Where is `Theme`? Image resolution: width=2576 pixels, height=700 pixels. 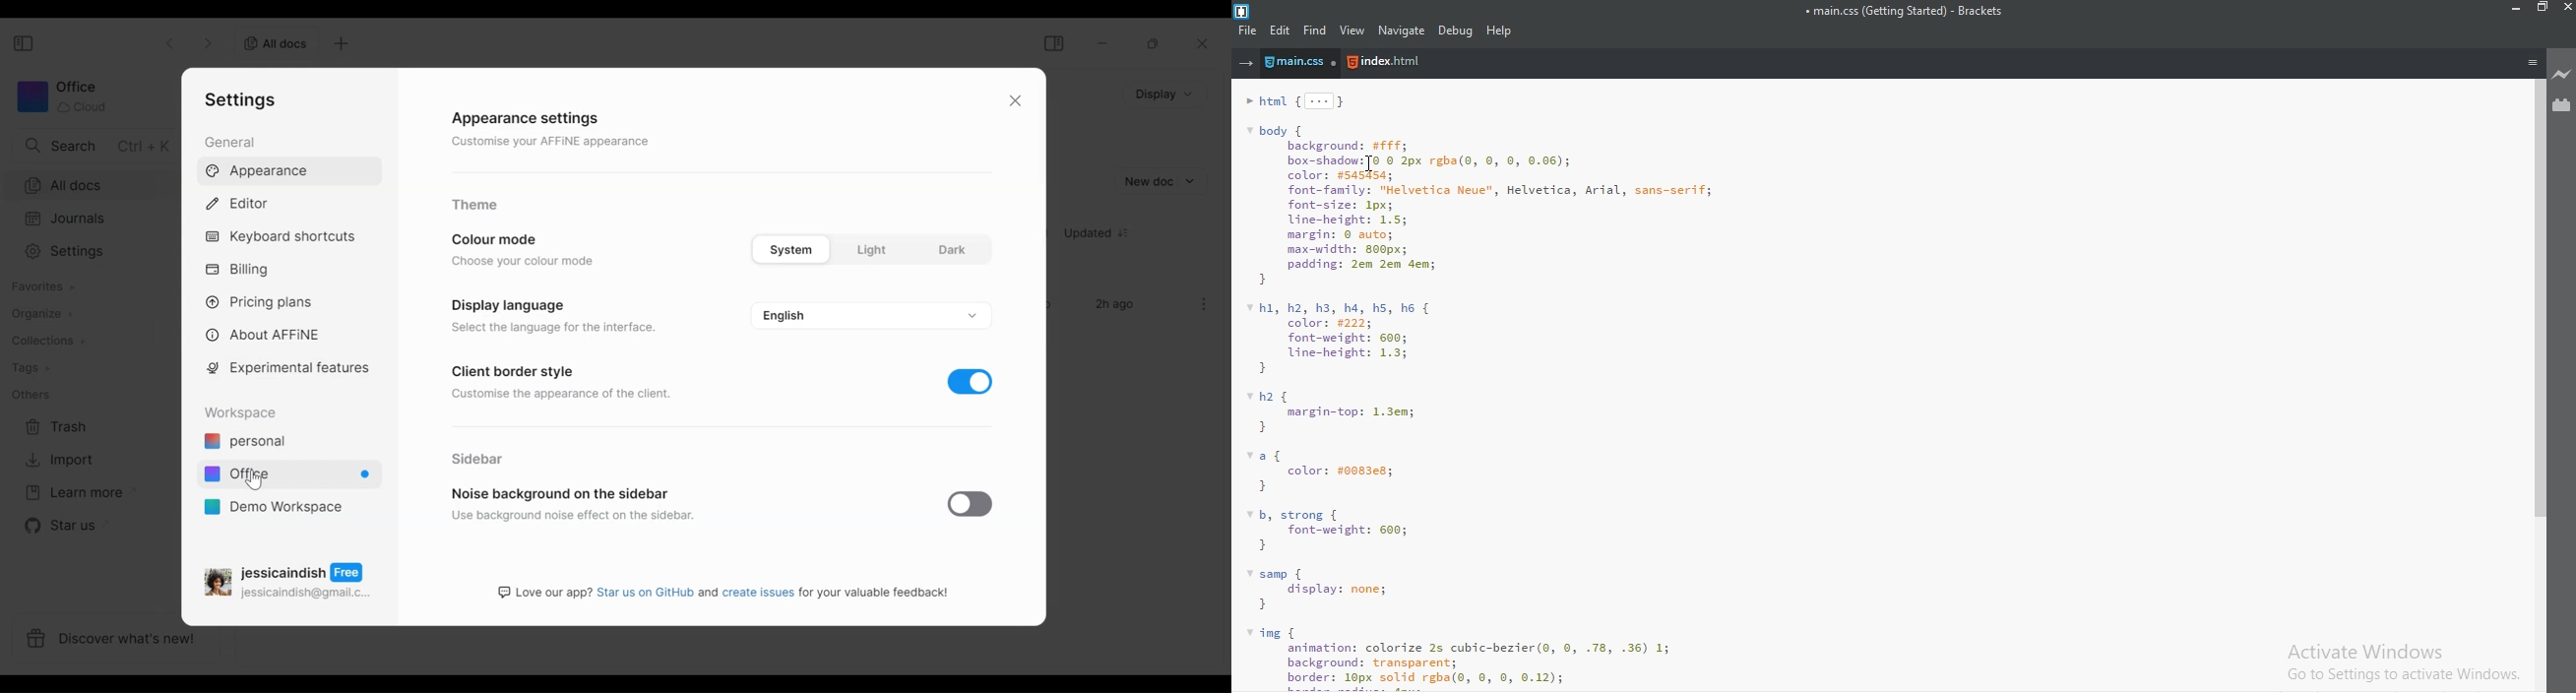
Theme is located at coordinates (477, 203).